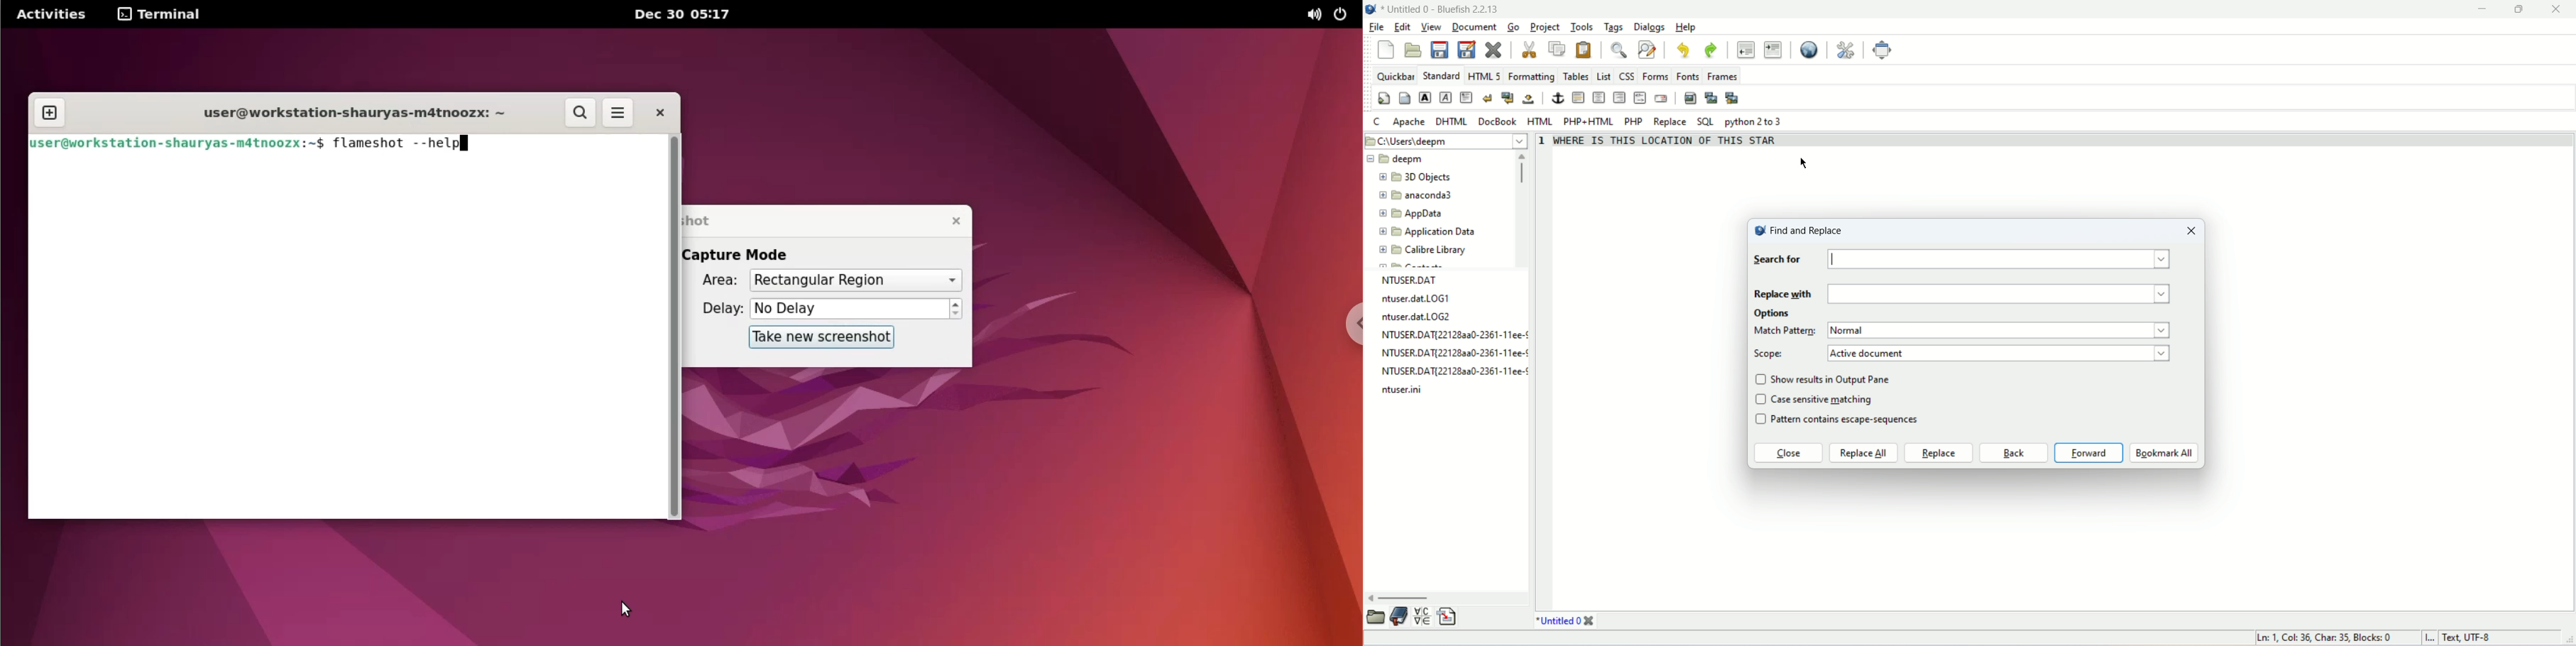 The width and height of the screenshot is (2576, 672). What do you see at coordinates (1688, 99) in the screenshot?
I see `insert image` at bounding box center [1688, 99].